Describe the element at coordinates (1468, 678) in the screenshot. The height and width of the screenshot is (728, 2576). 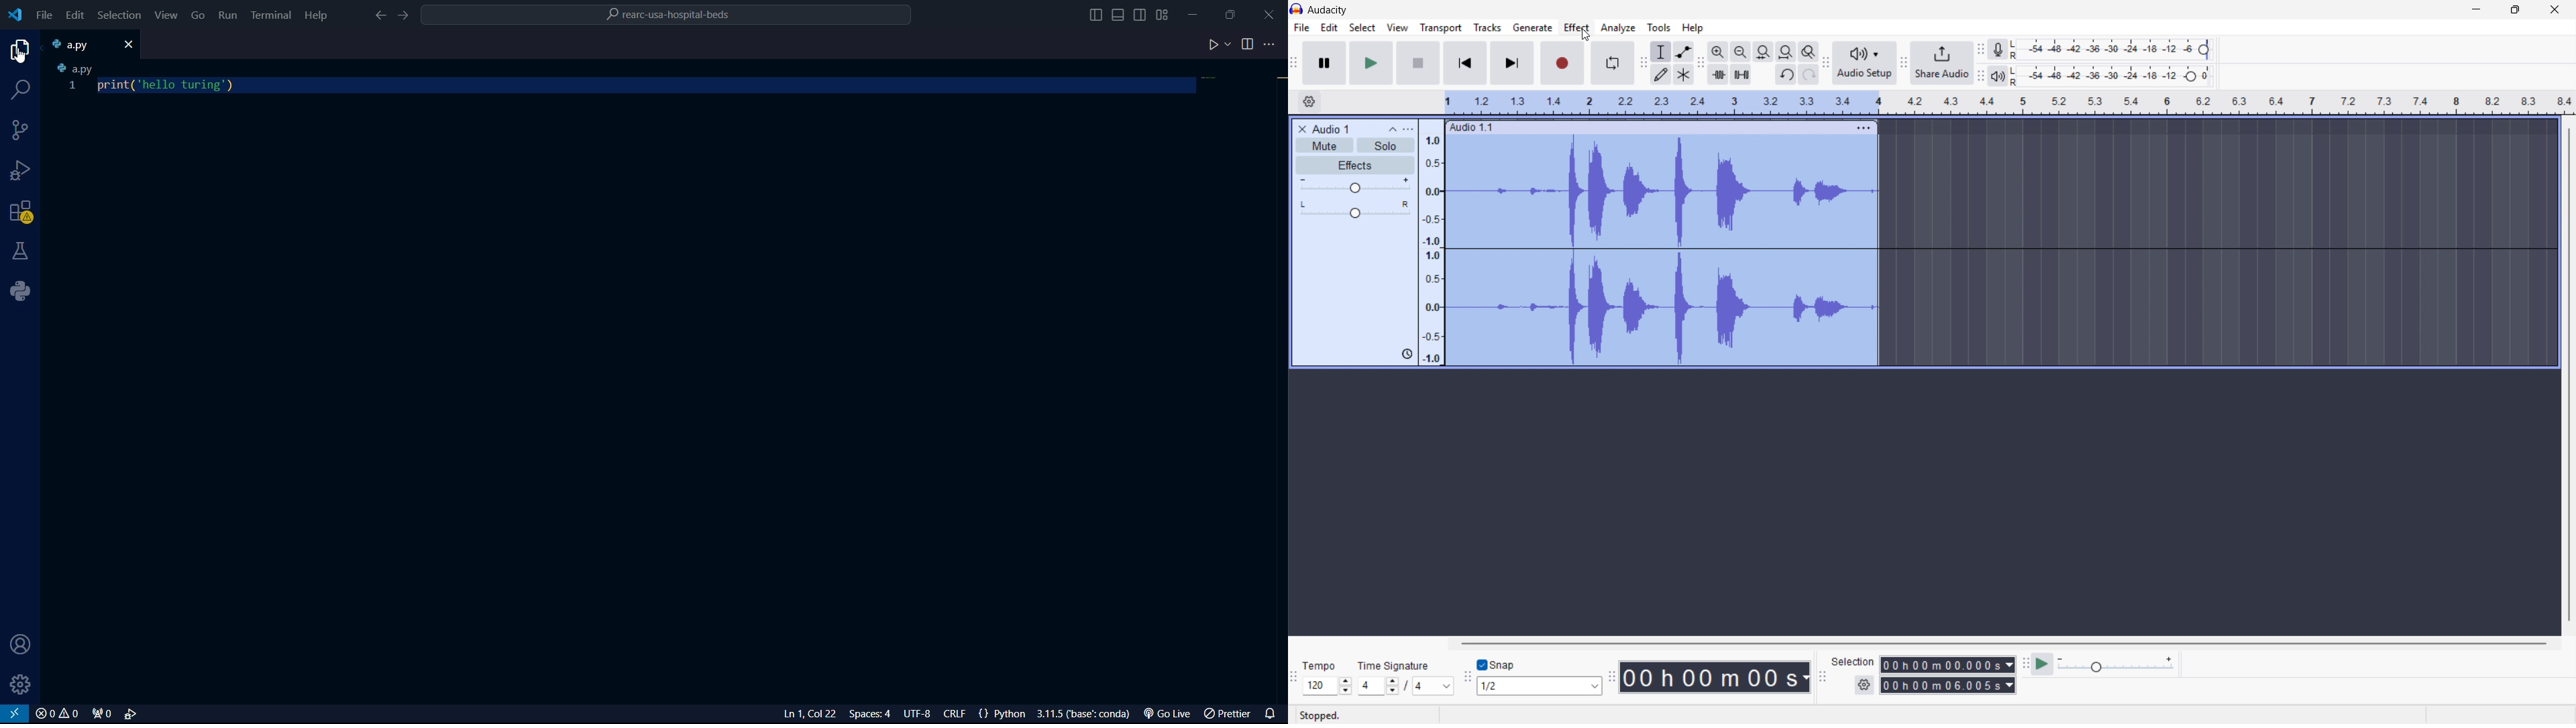
I see `Snapping toolbar` at that location.